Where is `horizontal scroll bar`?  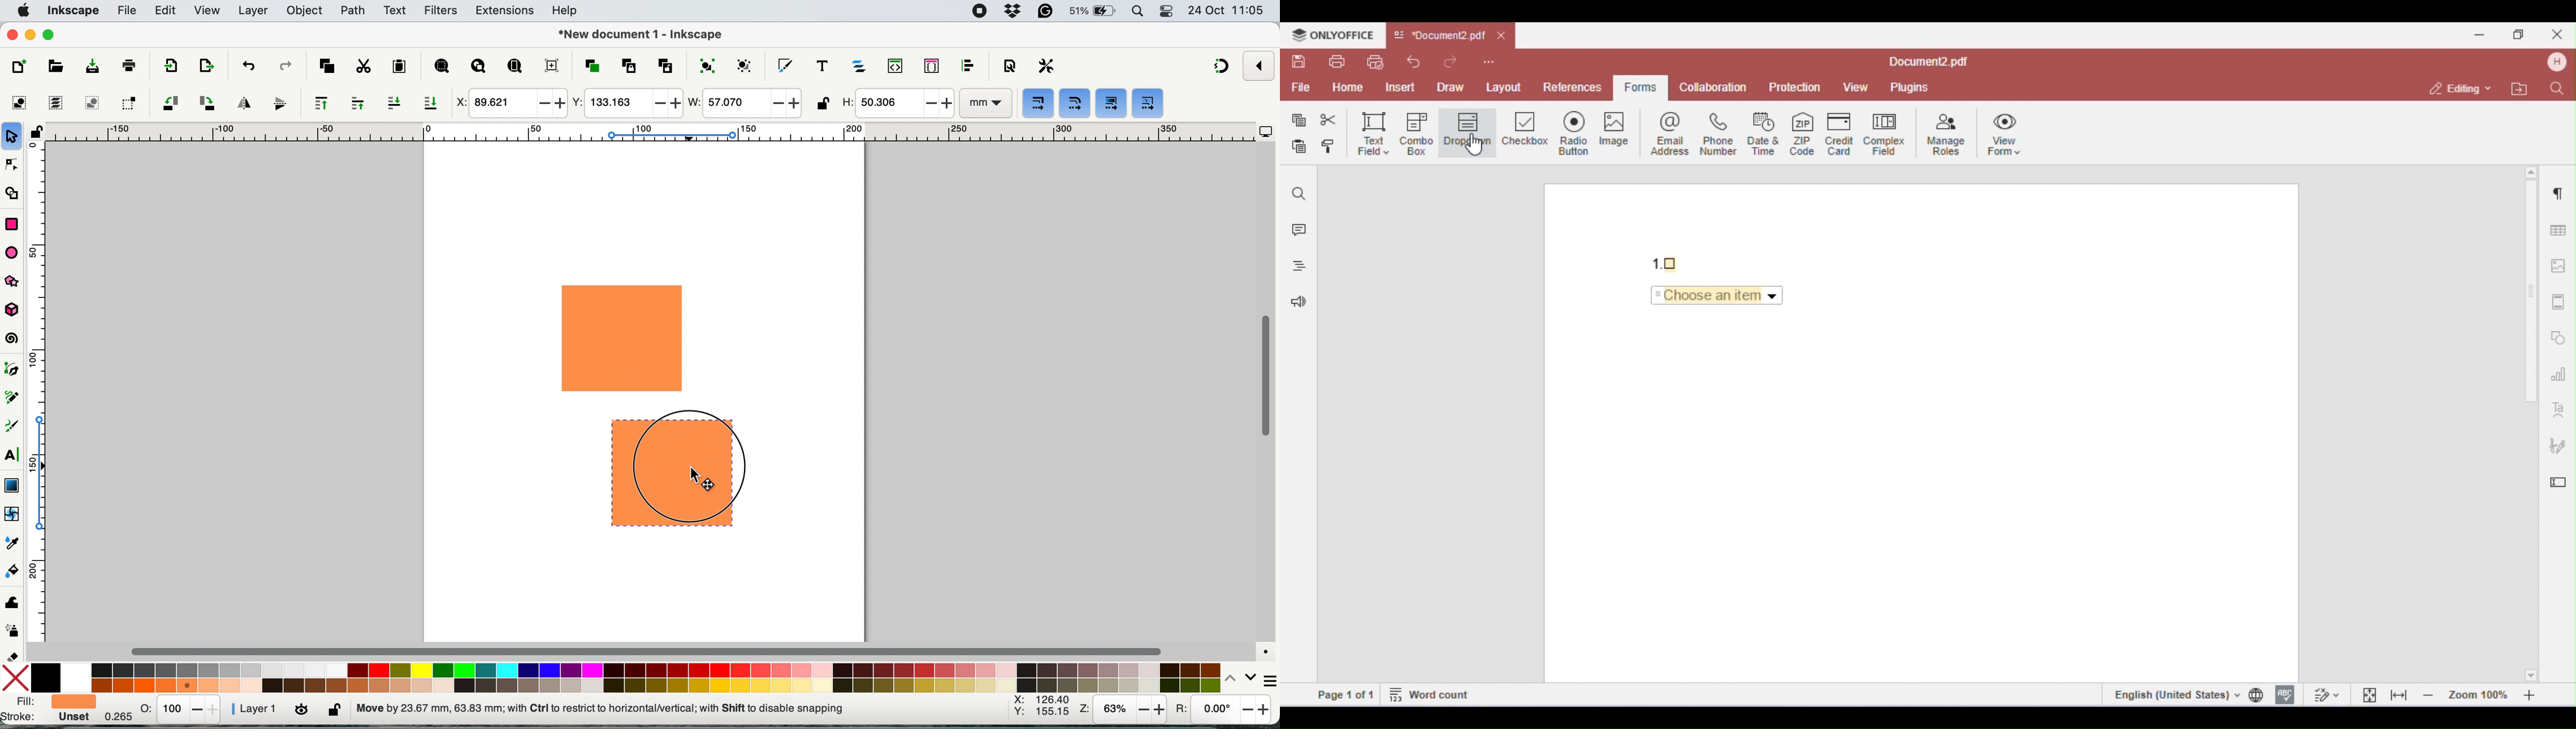 horizontal scroll bar is located at coordinates (649, 651).